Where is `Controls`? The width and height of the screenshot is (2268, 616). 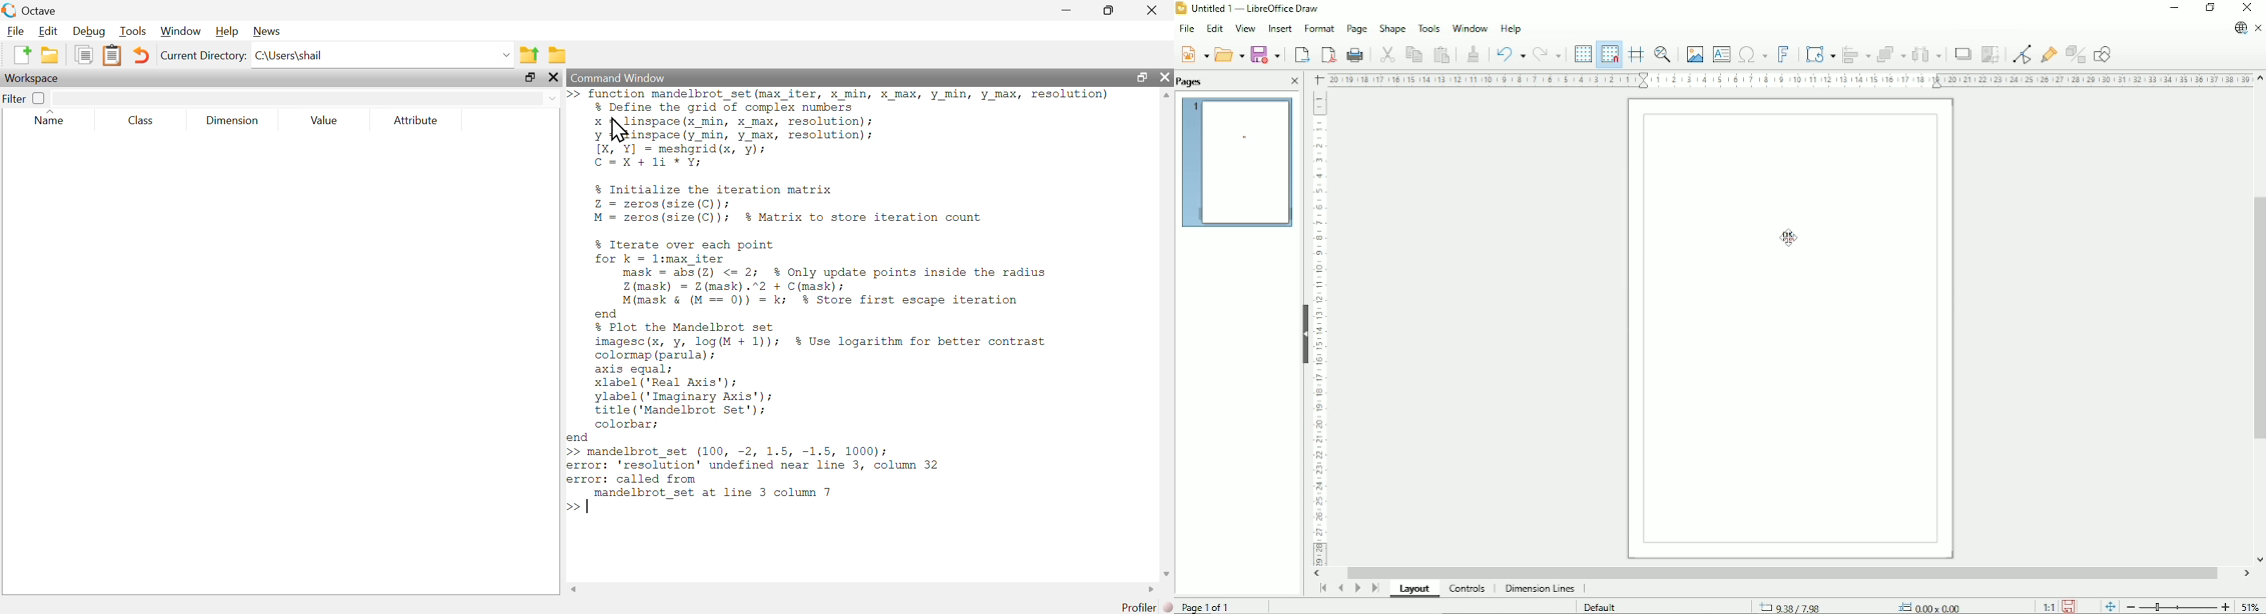 Controls is located at coordinates (1467, 589).